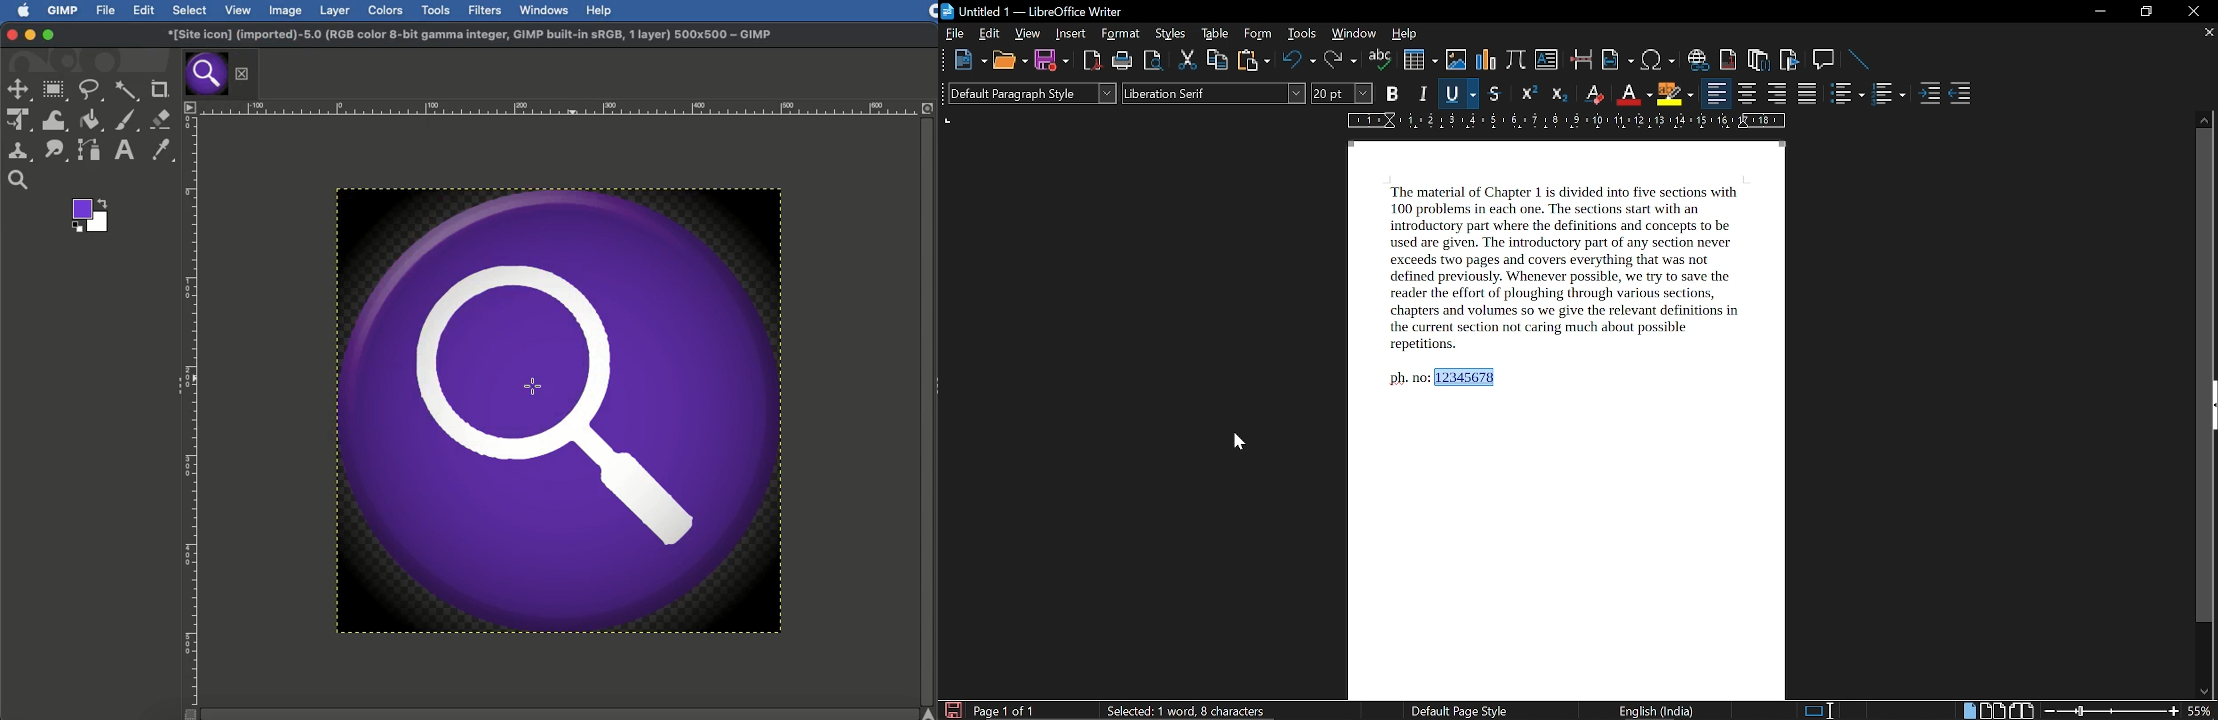 The height and width of the screenshot is (728, 2240). What do you see at coordinates (2100, 12) in the screenshot?
I see `minimize` at bounding box center [2100, 12].